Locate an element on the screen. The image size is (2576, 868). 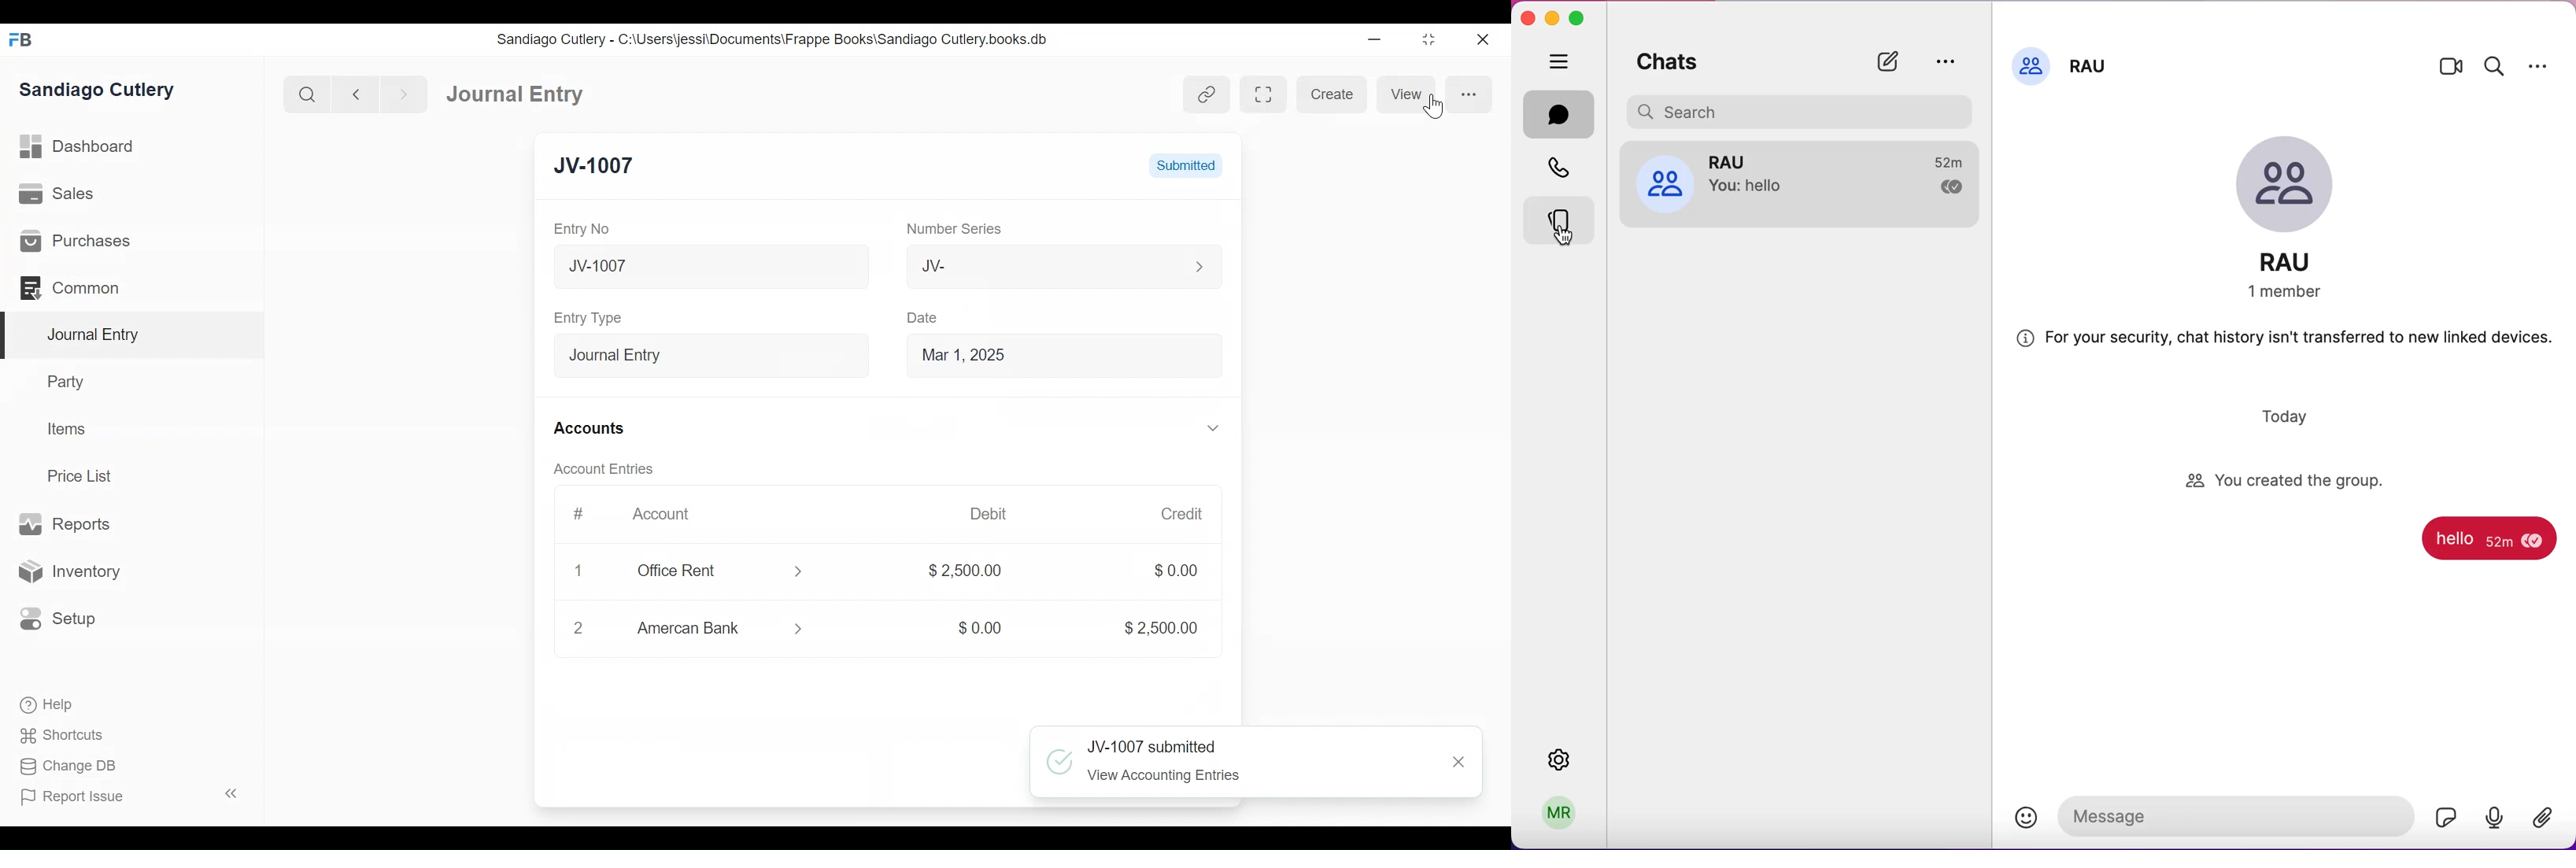
Entry Type is located at coordinates (587, 317).